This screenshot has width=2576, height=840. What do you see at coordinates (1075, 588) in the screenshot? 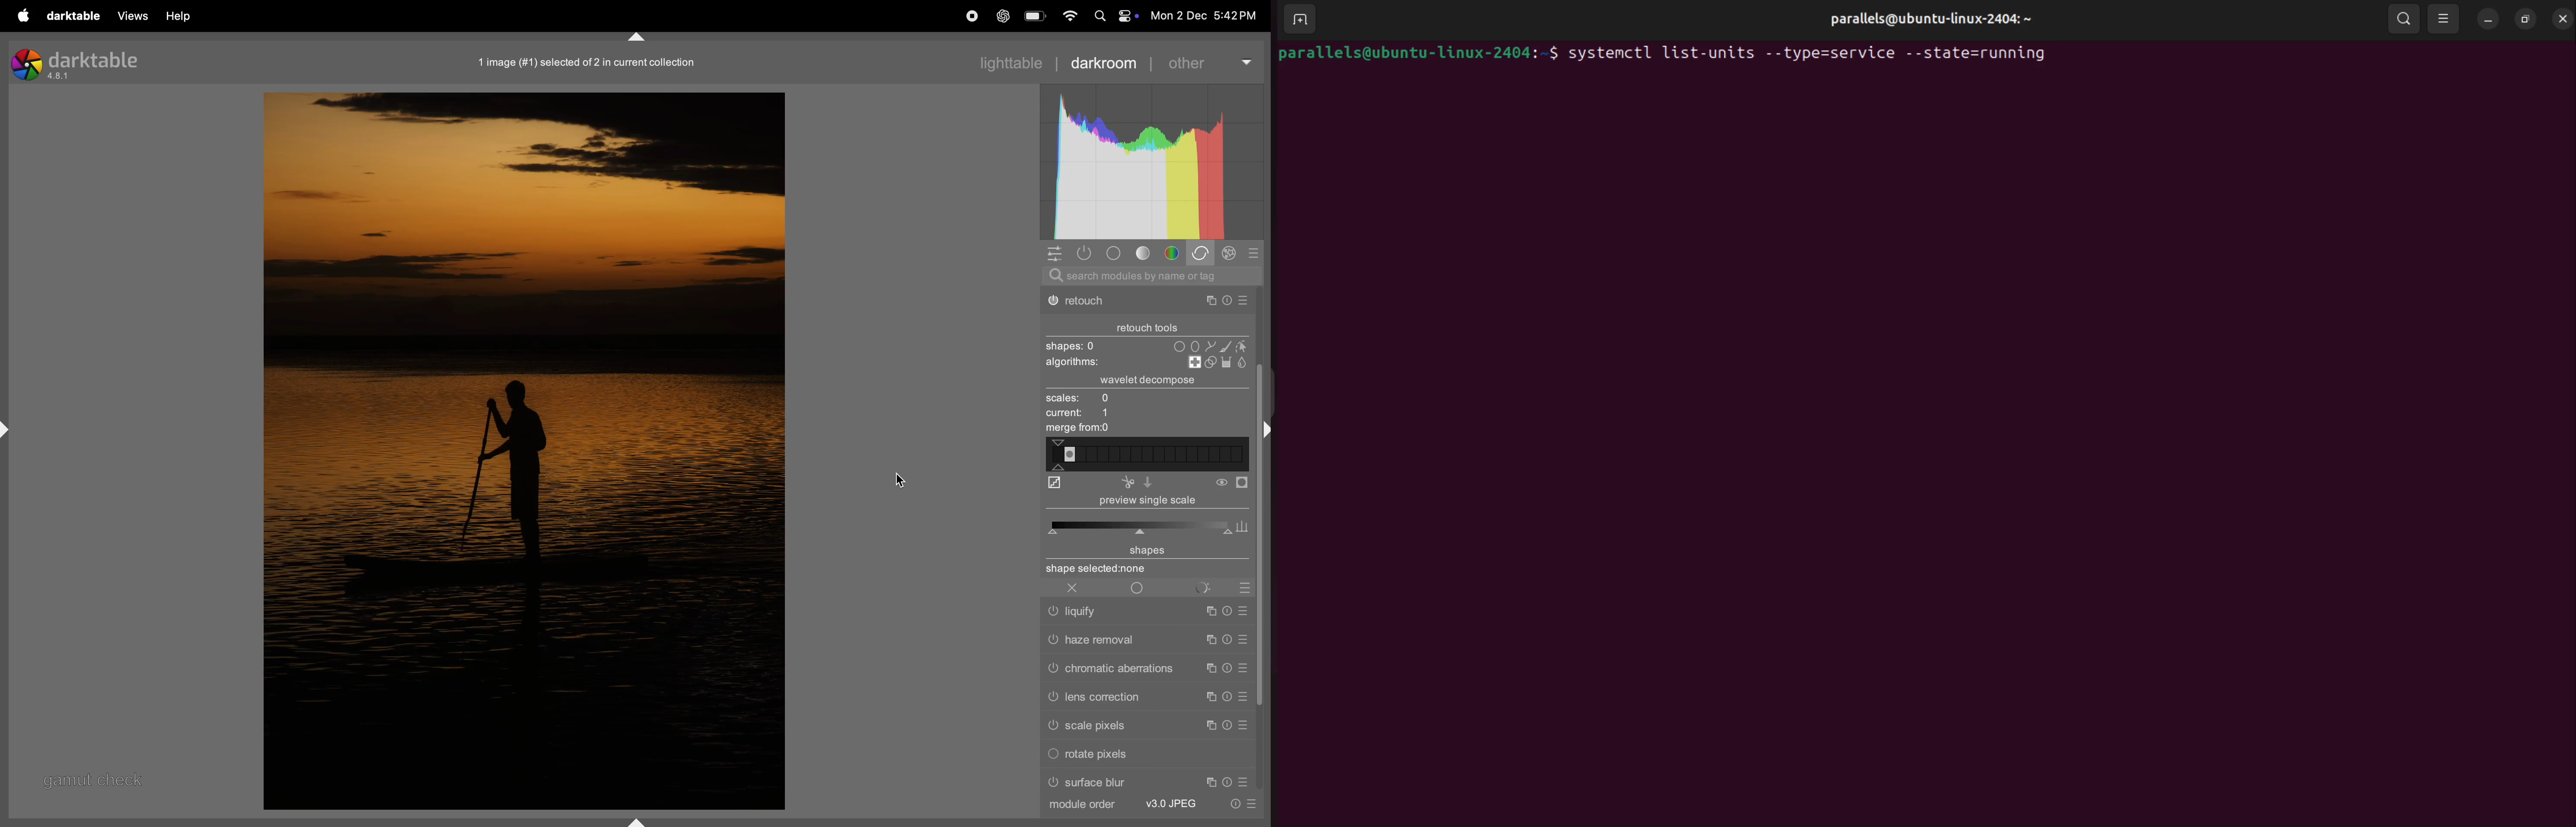
I see `close` at bounding box center [1075, 588].